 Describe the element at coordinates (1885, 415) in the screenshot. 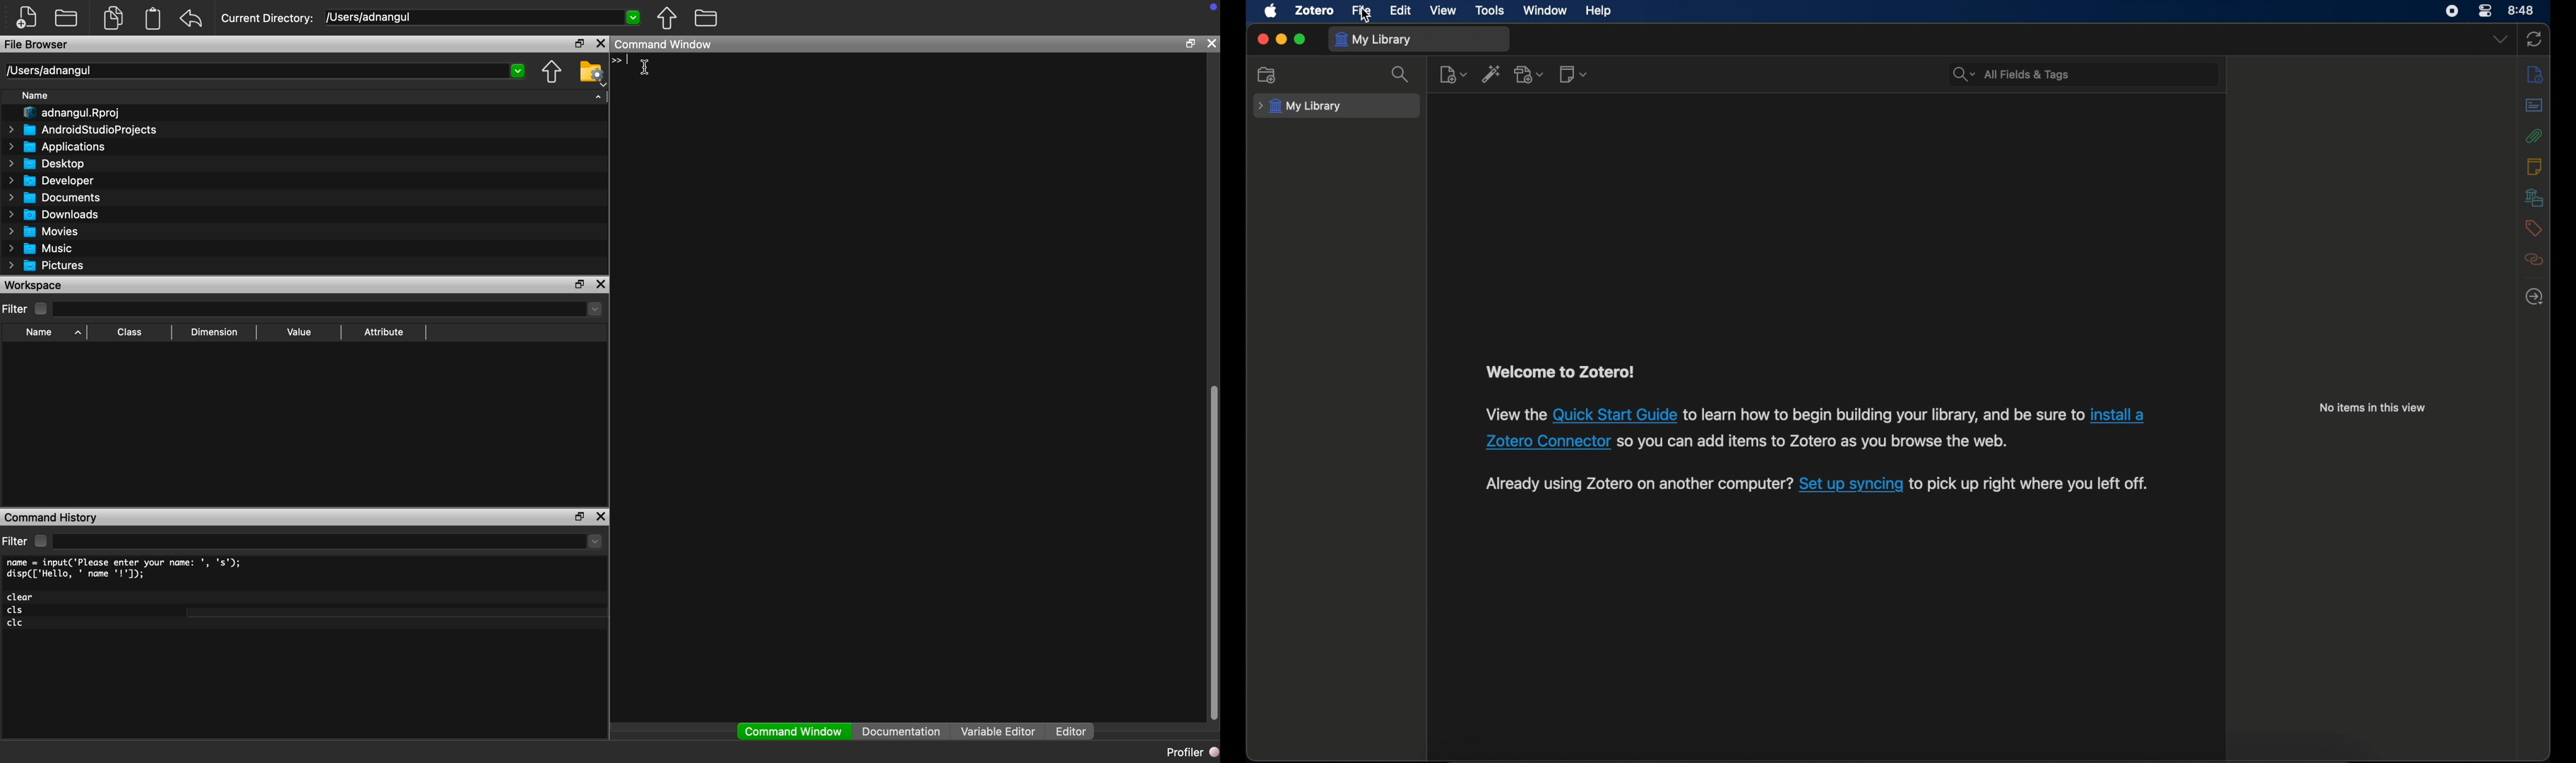

I see `software information` at that location.